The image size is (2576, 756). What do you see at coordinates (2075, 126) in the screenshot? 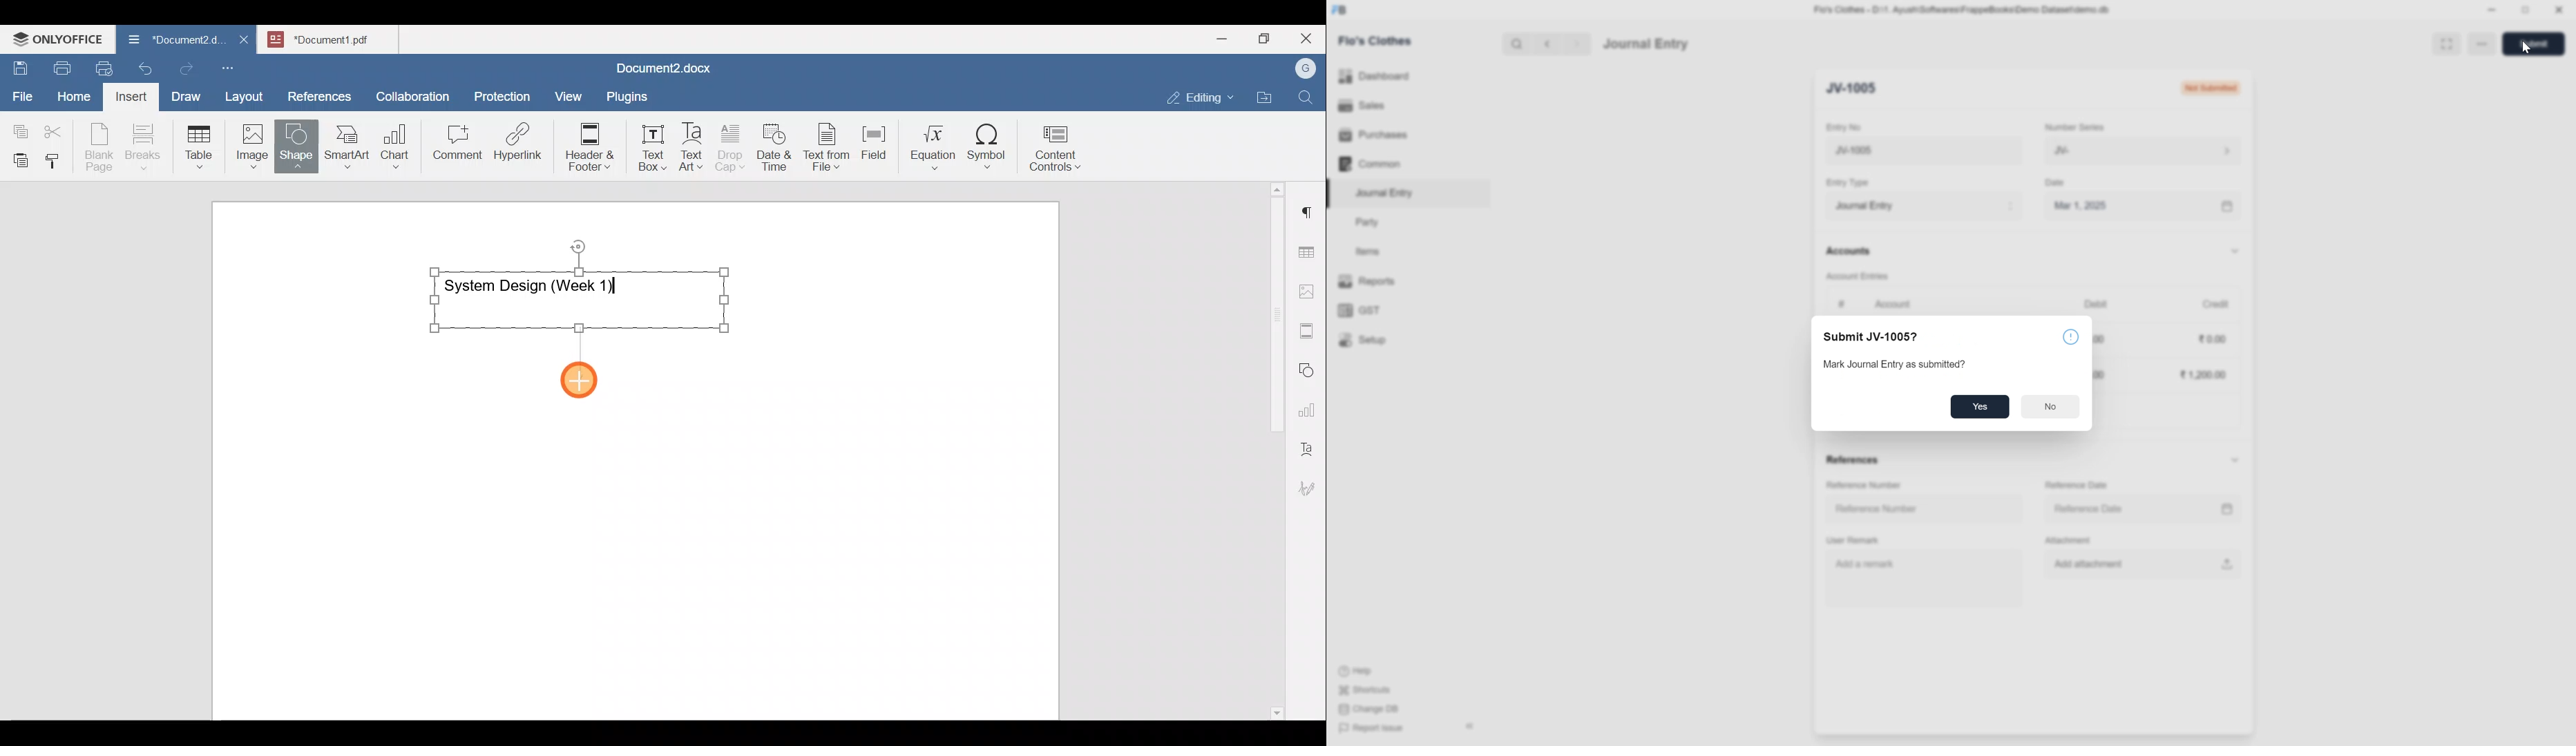
I see `Number Series` at bounding box center [2075, 126].